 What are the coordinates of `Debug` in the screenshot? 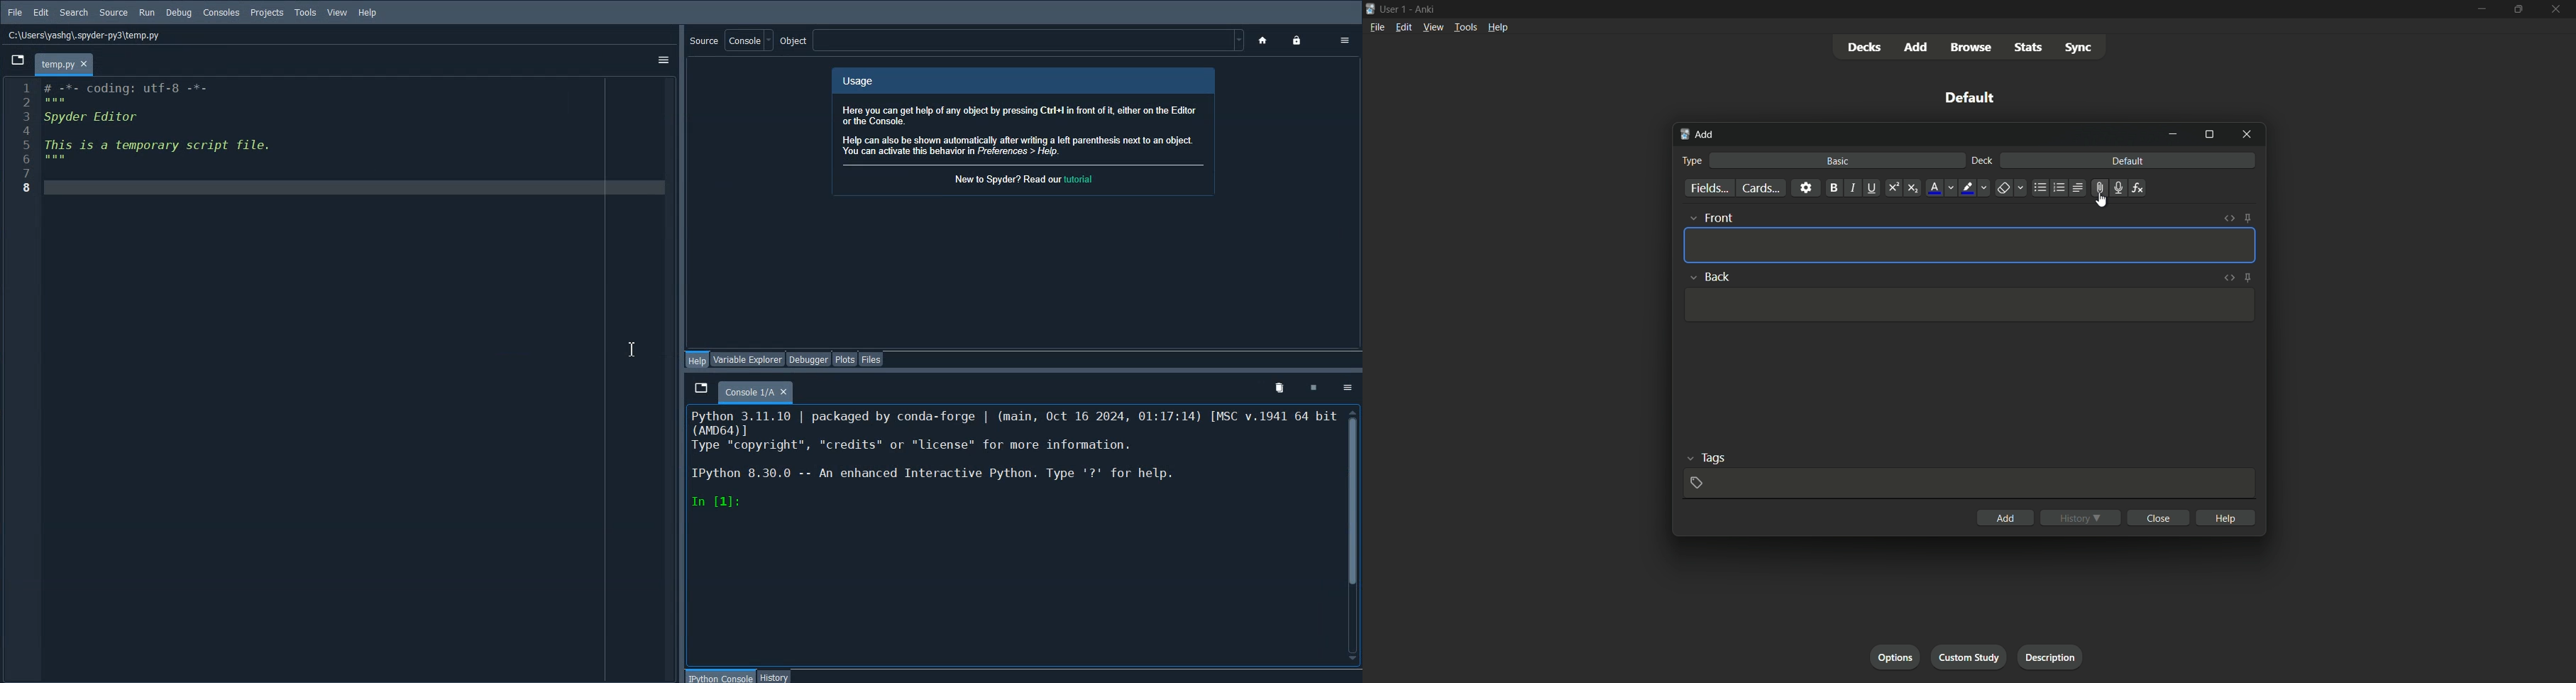 It's located at (178, 13).